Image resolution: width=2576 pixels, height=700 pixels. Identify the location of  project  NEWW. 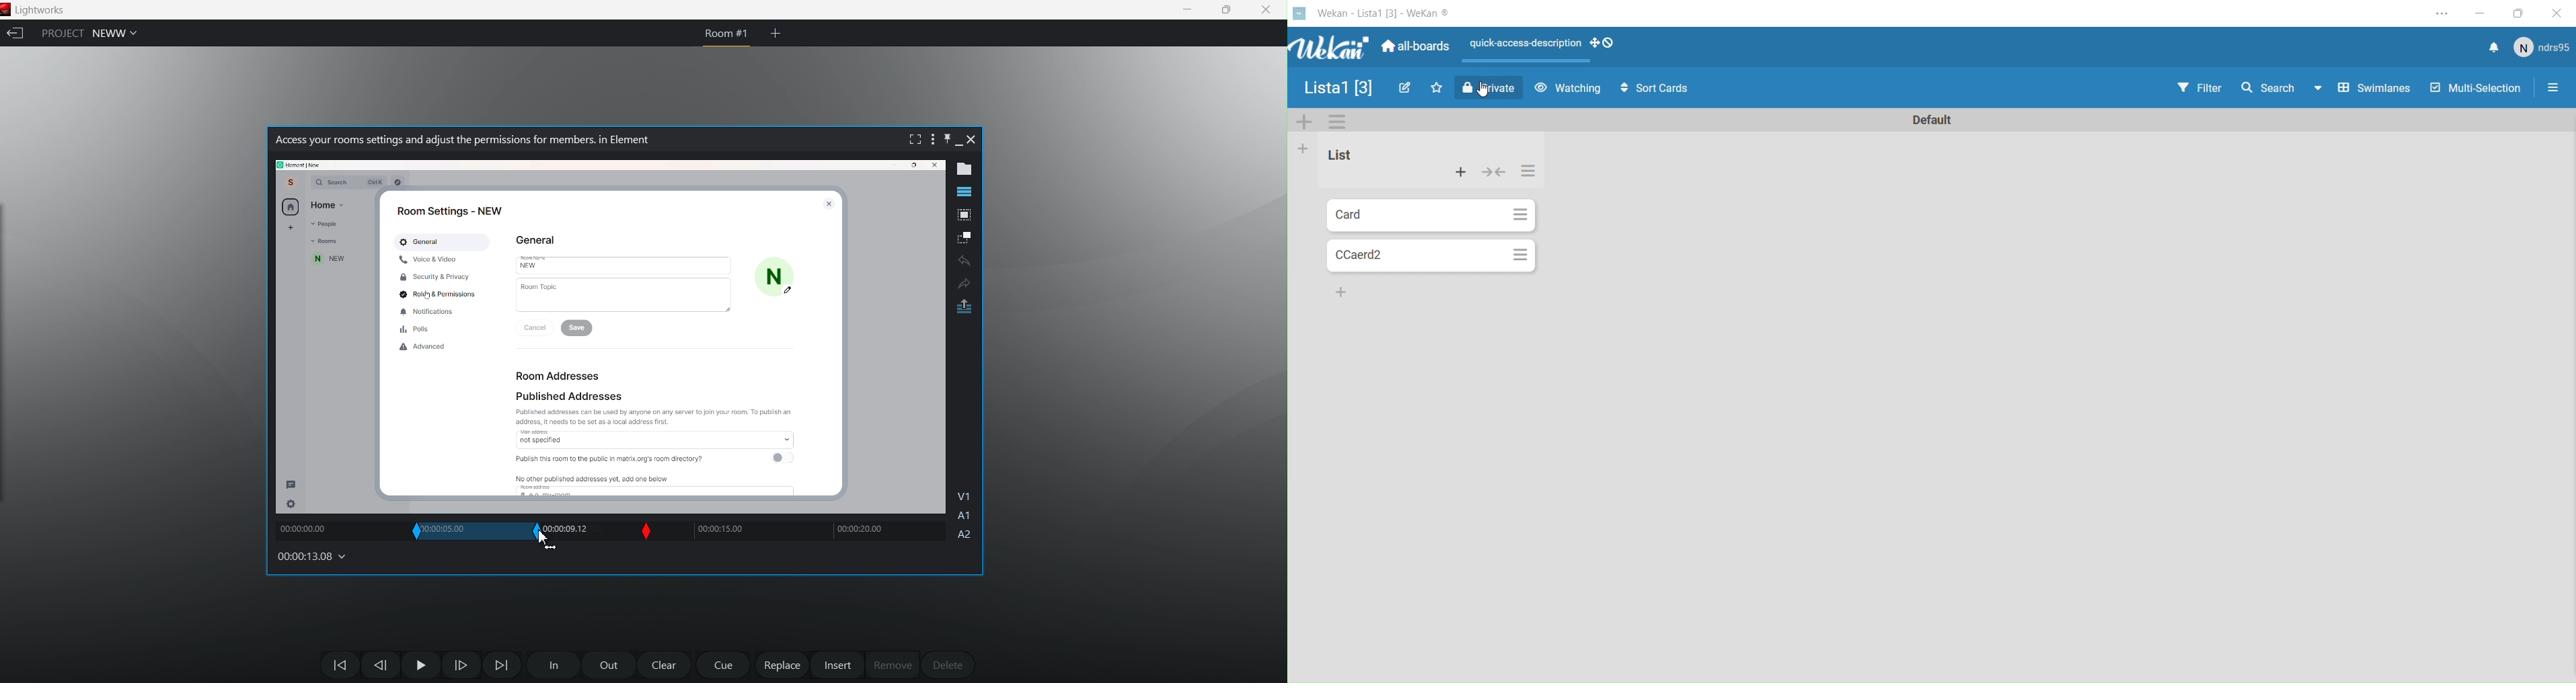
(88, 34).